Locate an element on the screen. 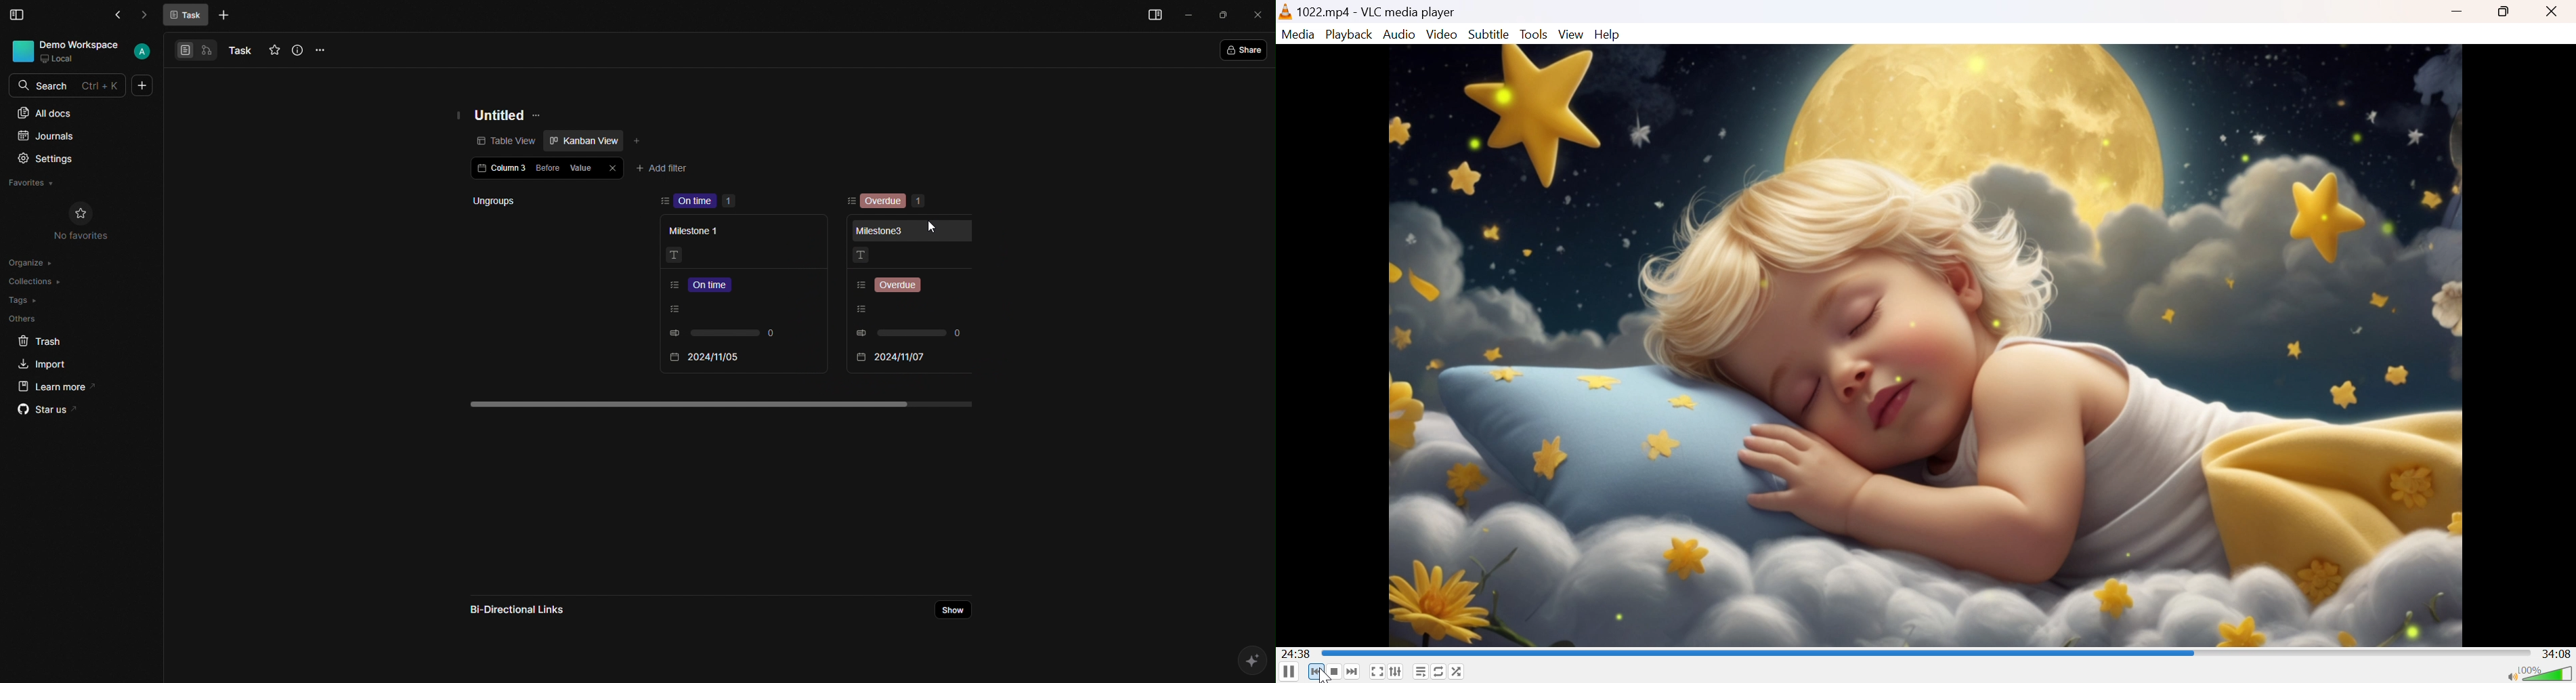 This screenshot has height=700, width=2576. Overdue is located at coordinates (895, 201).